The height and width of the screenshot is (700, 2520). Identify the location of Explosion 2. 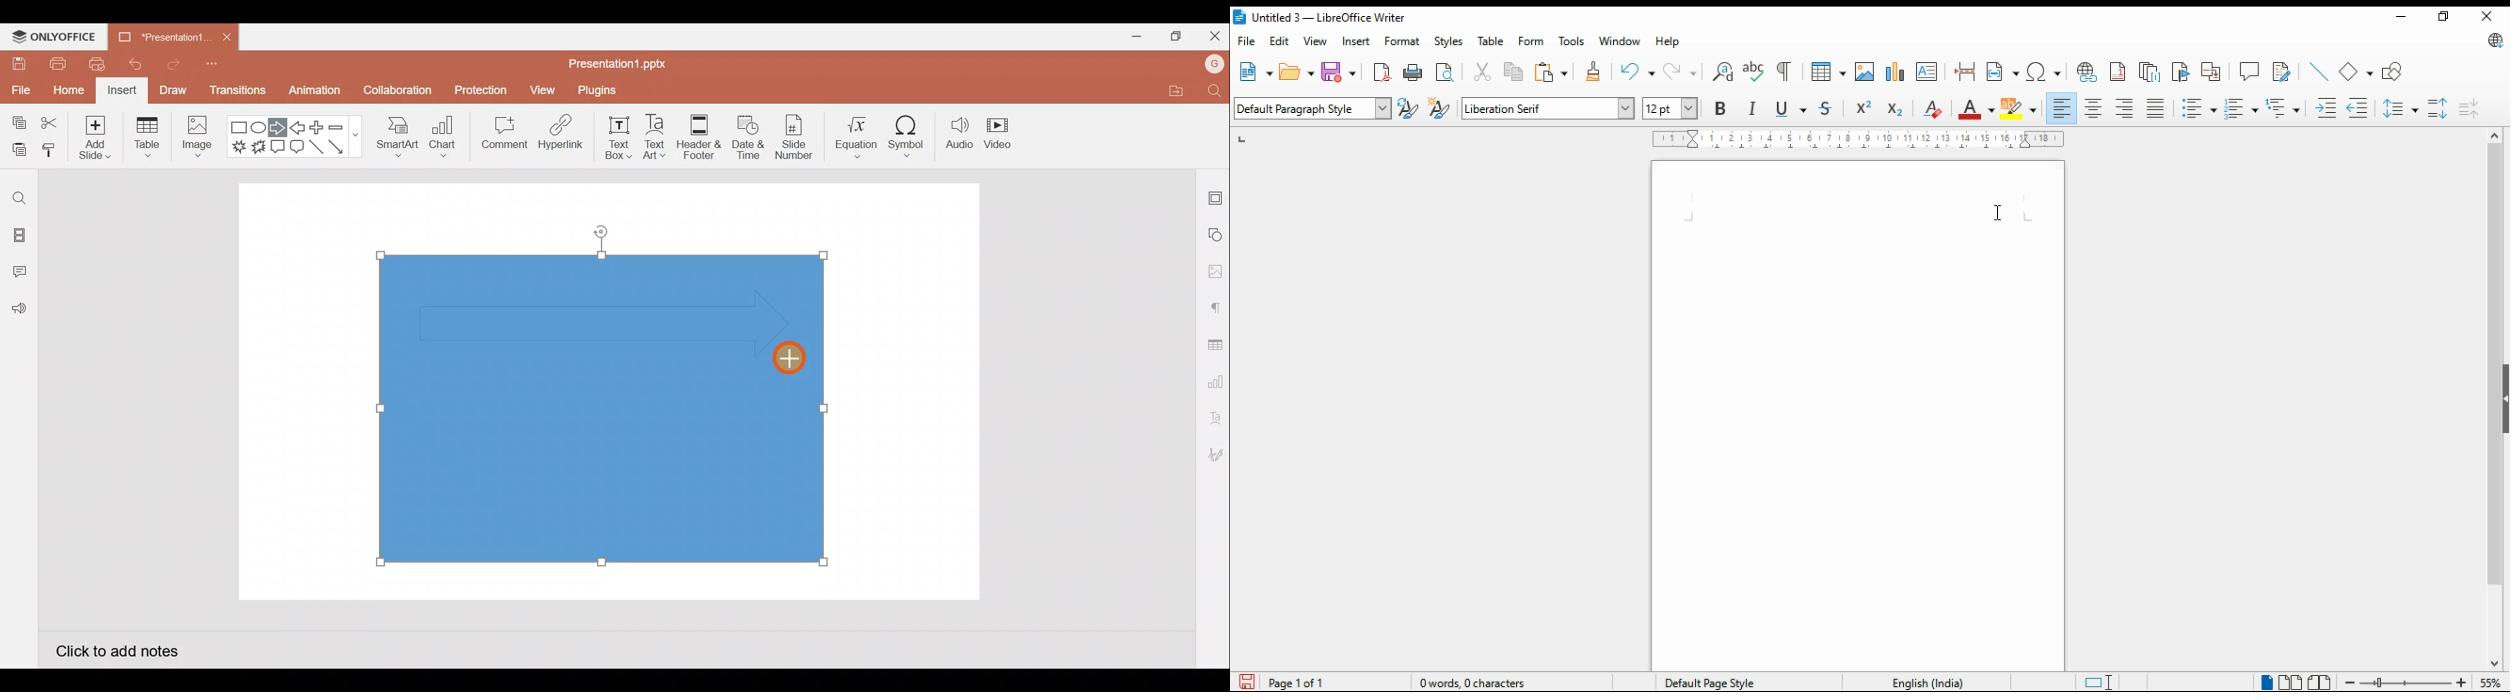
(259, 147).